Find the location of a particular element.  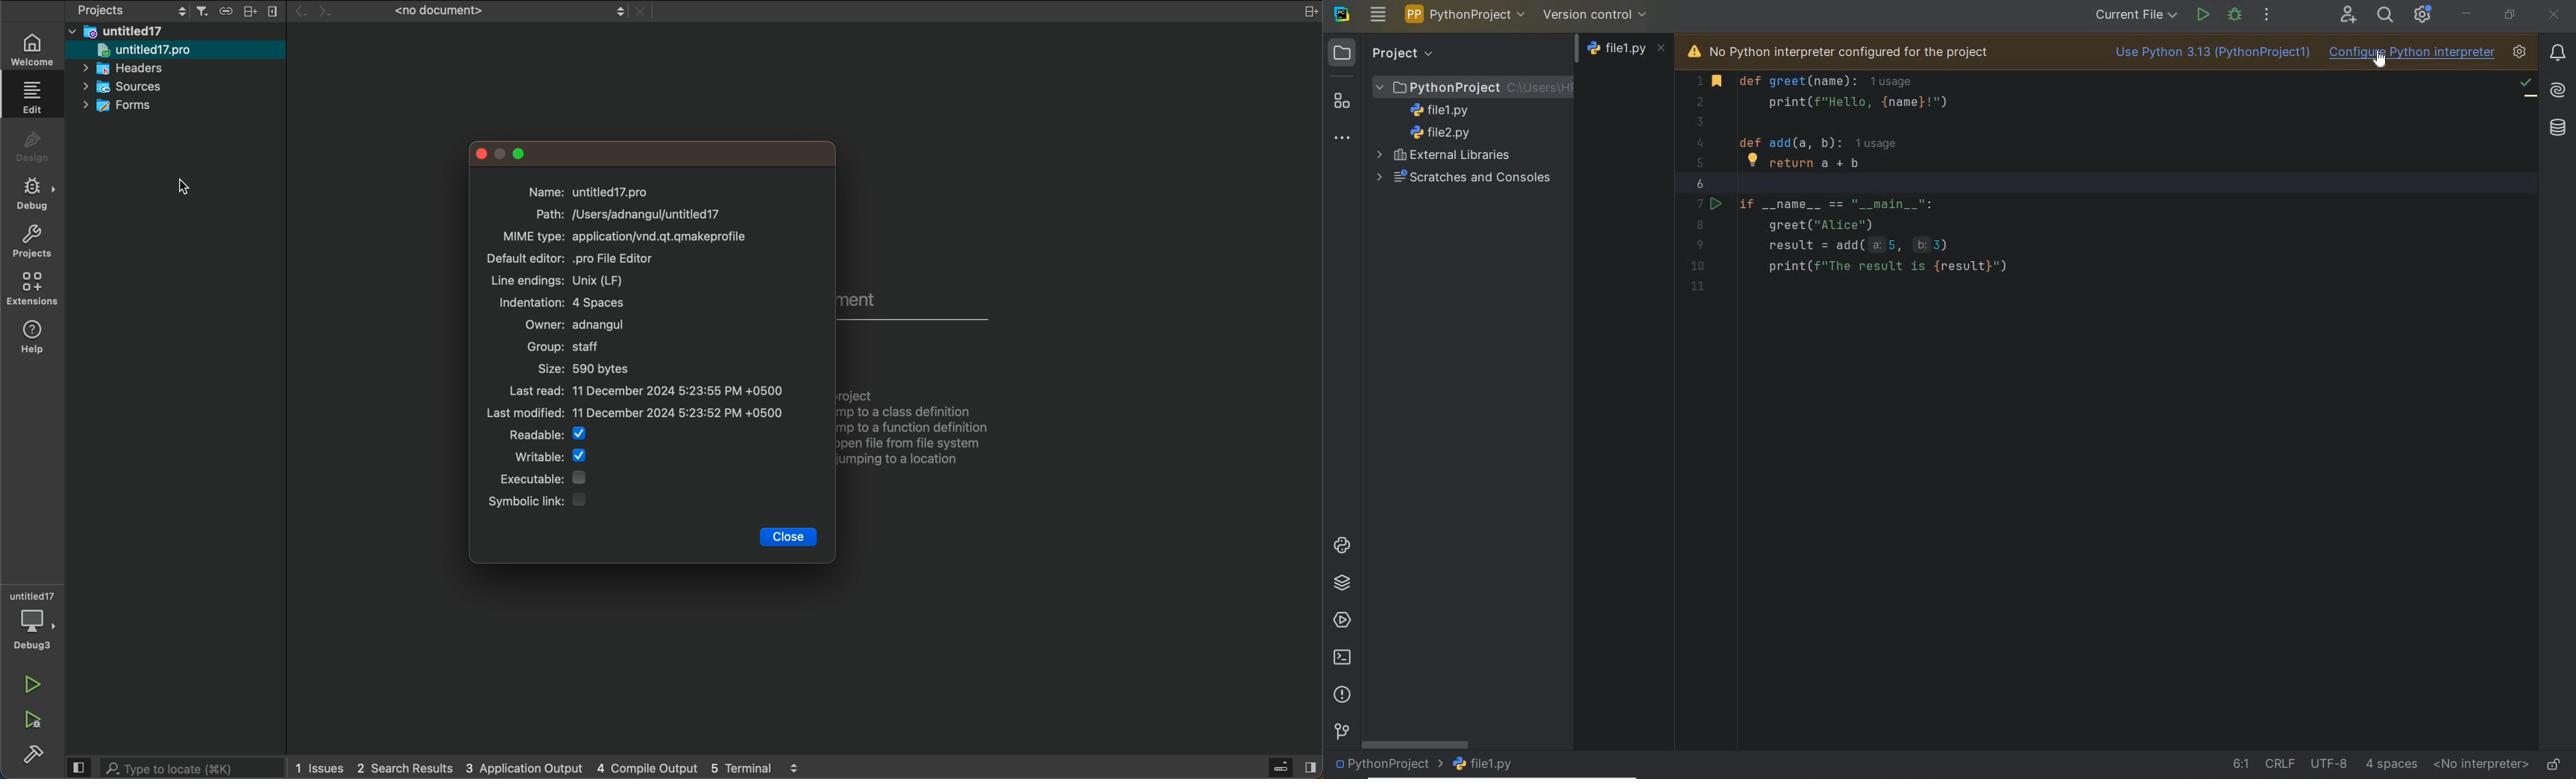

Use Python 3.13 (PythonProject1) is located at coordinates (2209, 54).